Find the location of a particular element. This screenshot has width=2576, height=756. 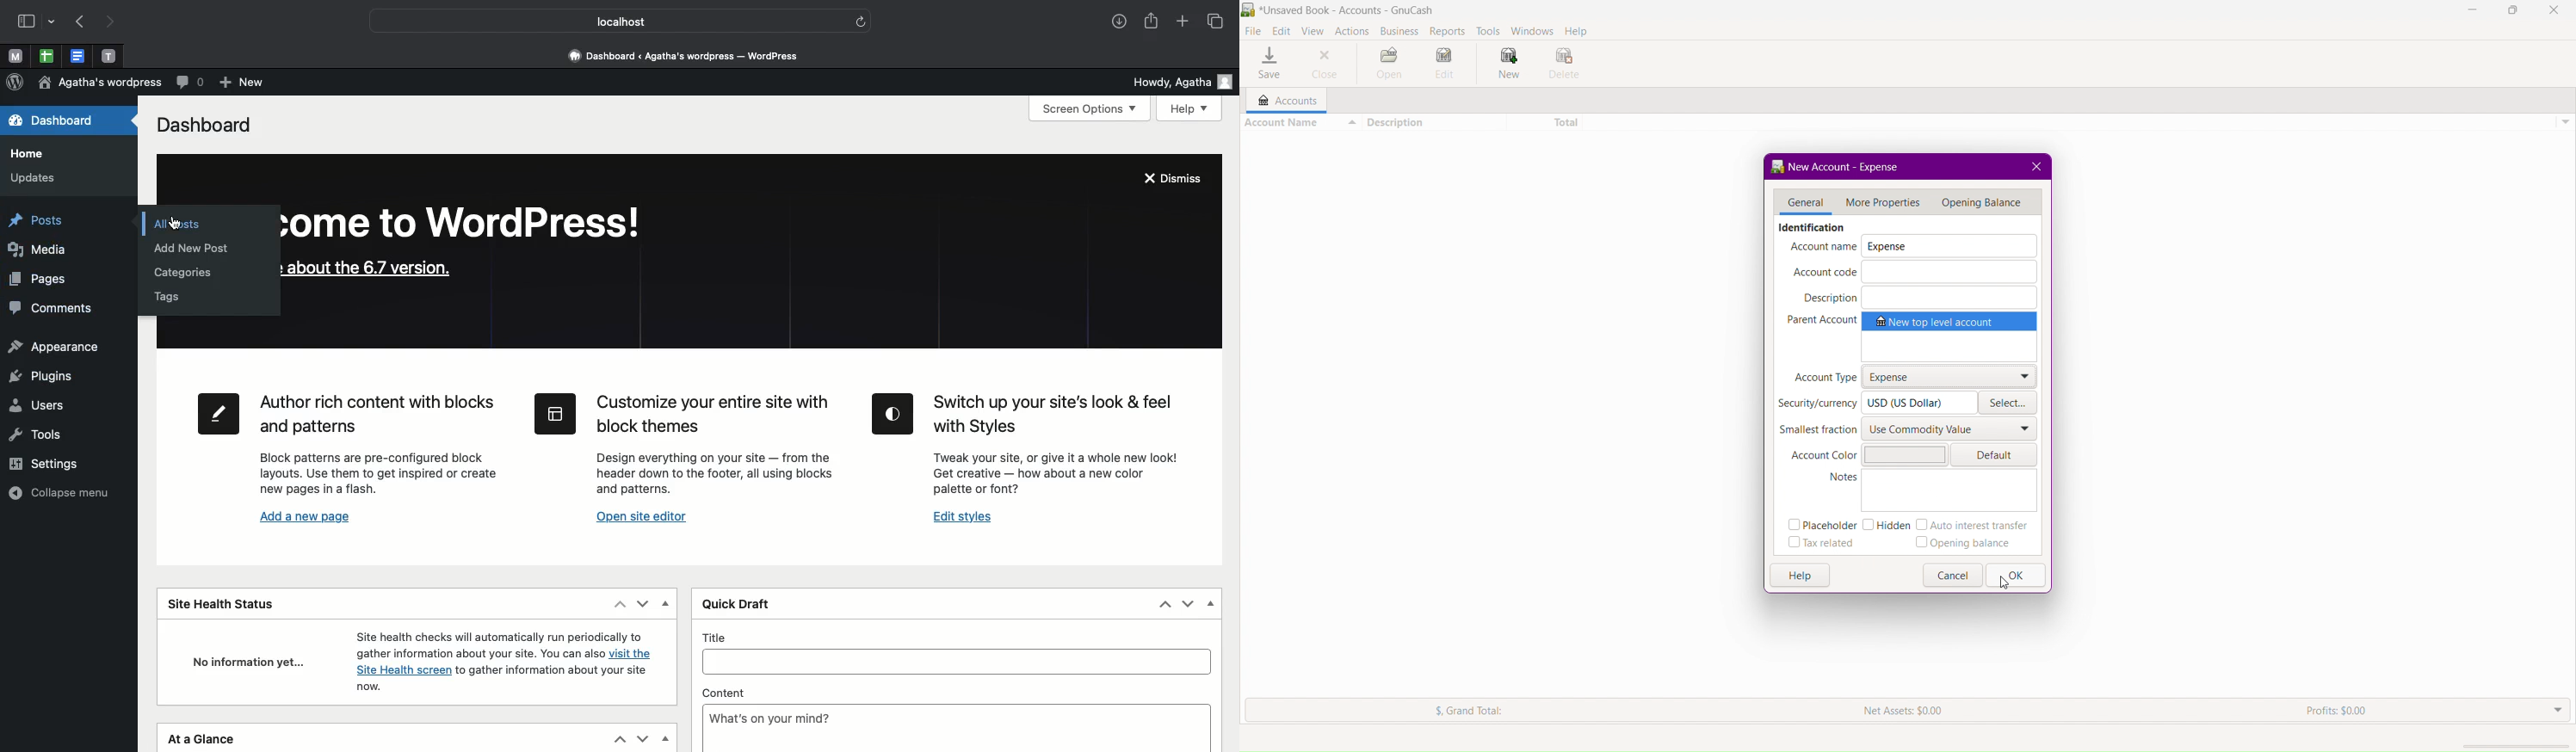

Tags is located at coordinates (173, 298).